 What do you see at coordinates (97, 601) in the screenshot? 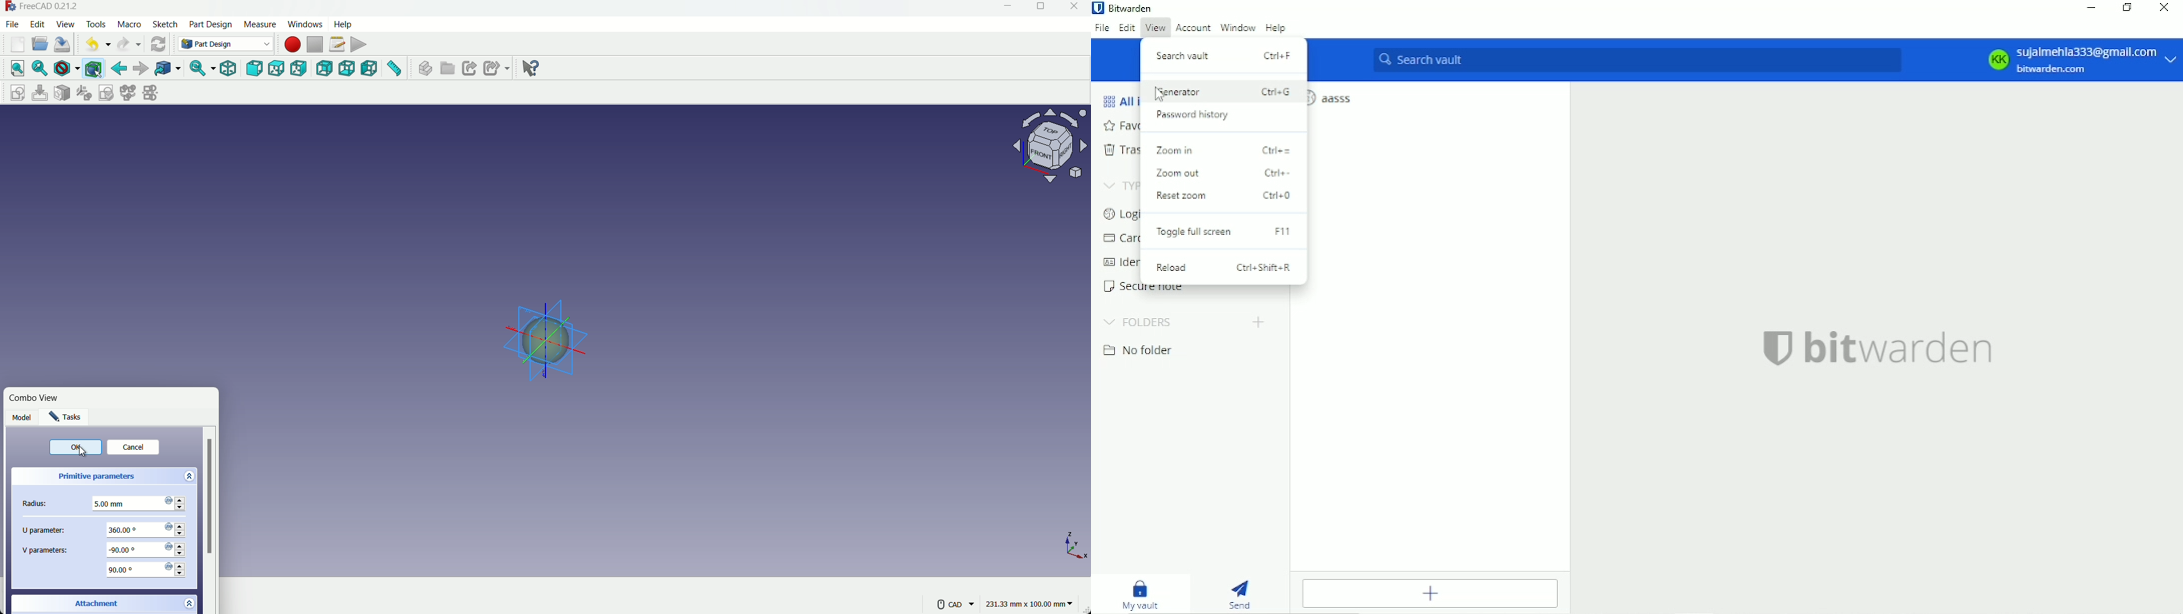
I see `attachment` at bounding box center [97, 601].